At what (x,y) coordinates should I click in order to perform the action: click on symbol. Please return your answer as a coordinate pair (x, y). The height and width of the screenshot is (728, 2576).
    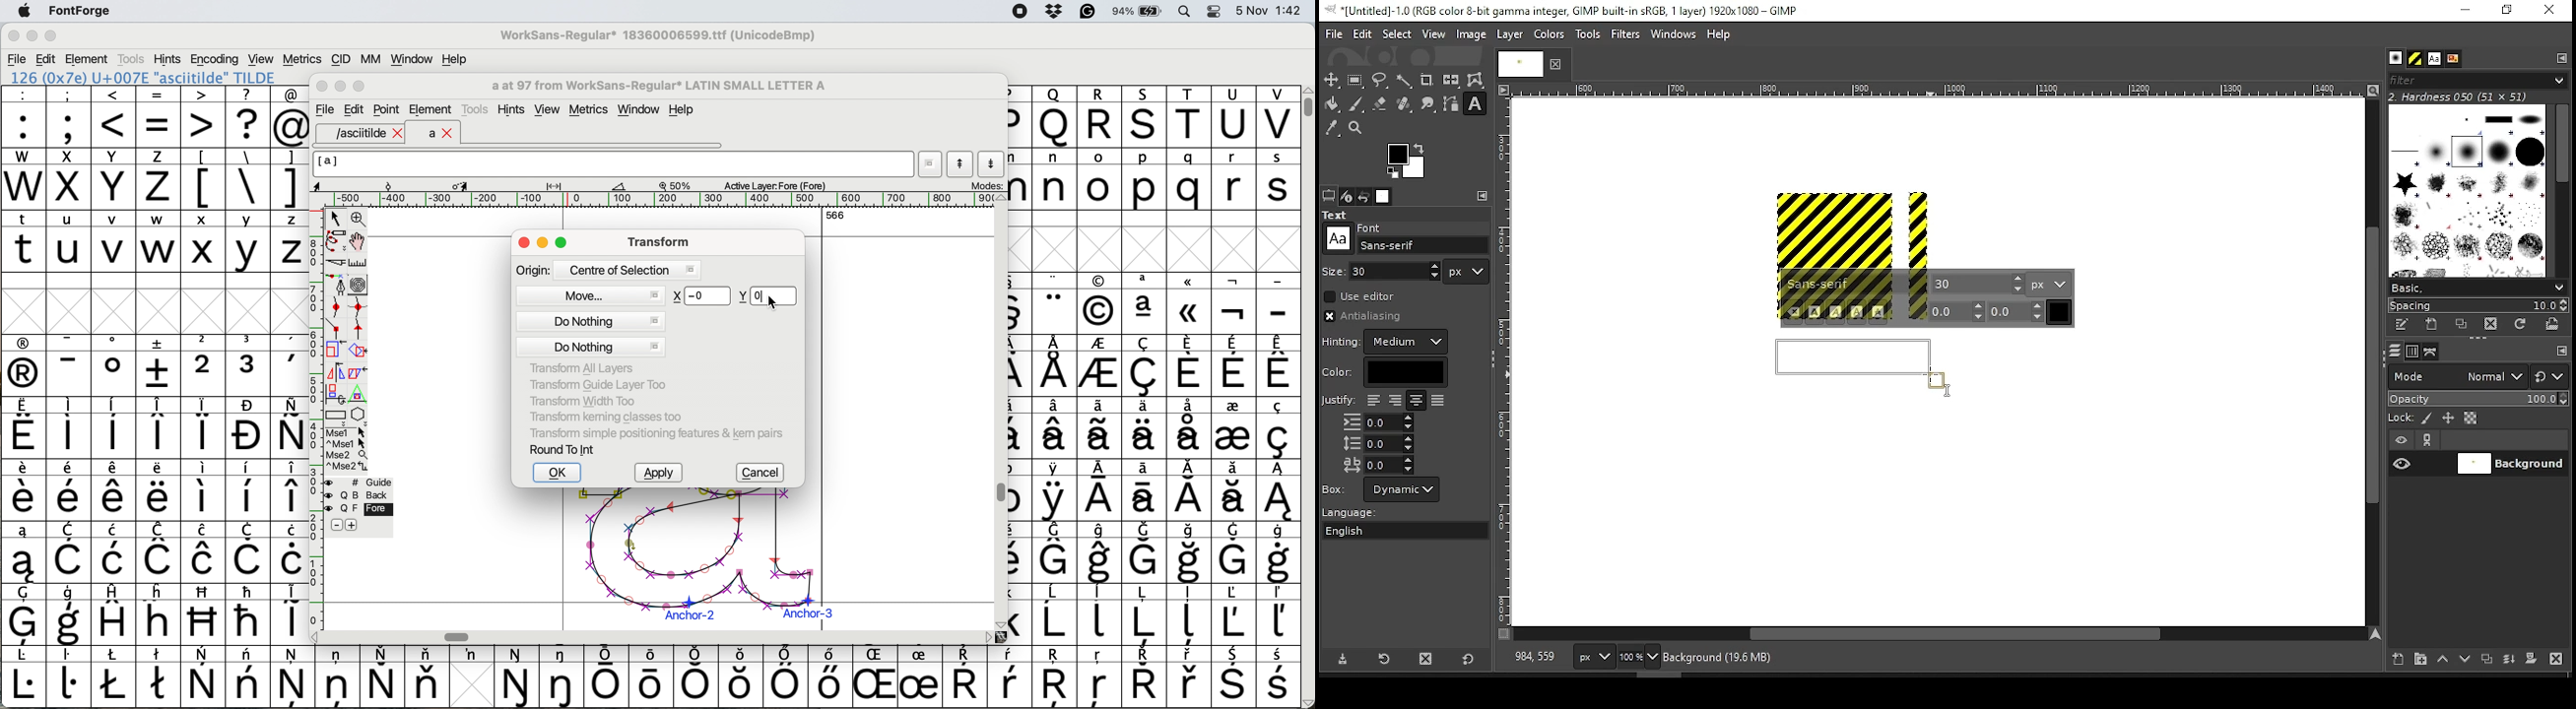
    Looking at the image, I should click on (24, 614).